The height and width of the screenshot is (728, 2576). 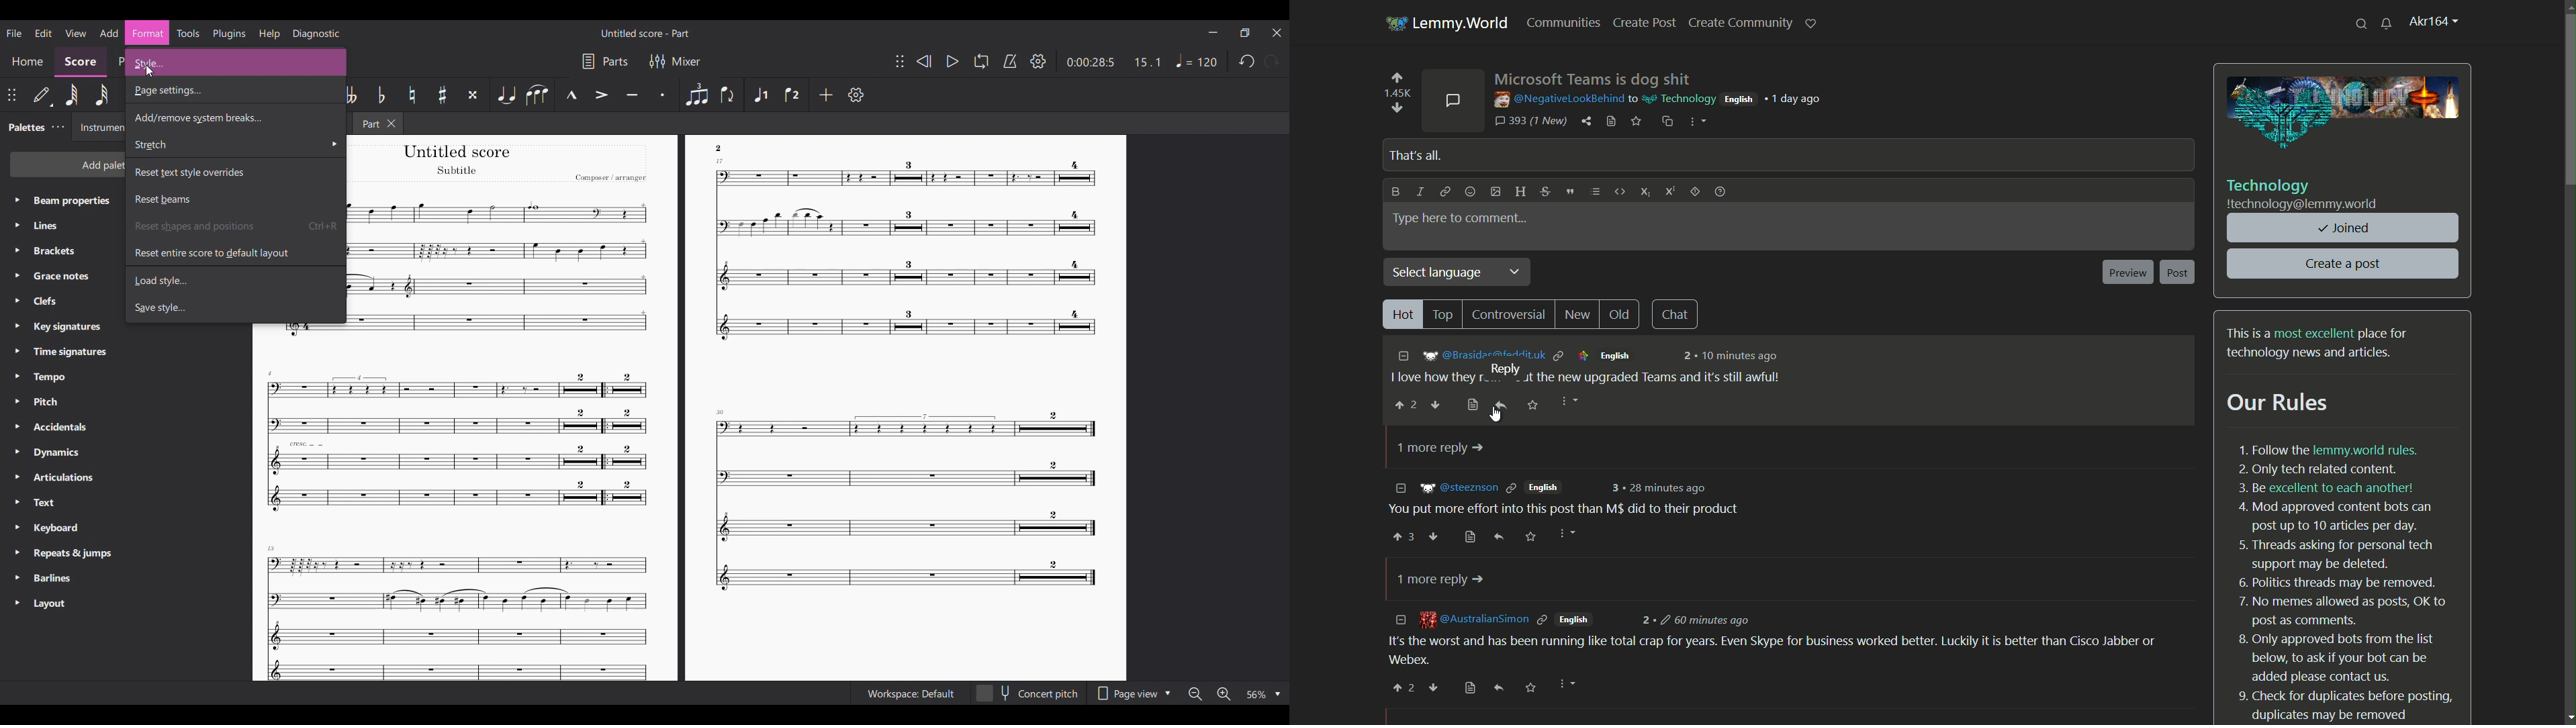 What do you see at coordinates (1588, 122) in the screenshot?
I see `share` at bounding box center [1588, 122].